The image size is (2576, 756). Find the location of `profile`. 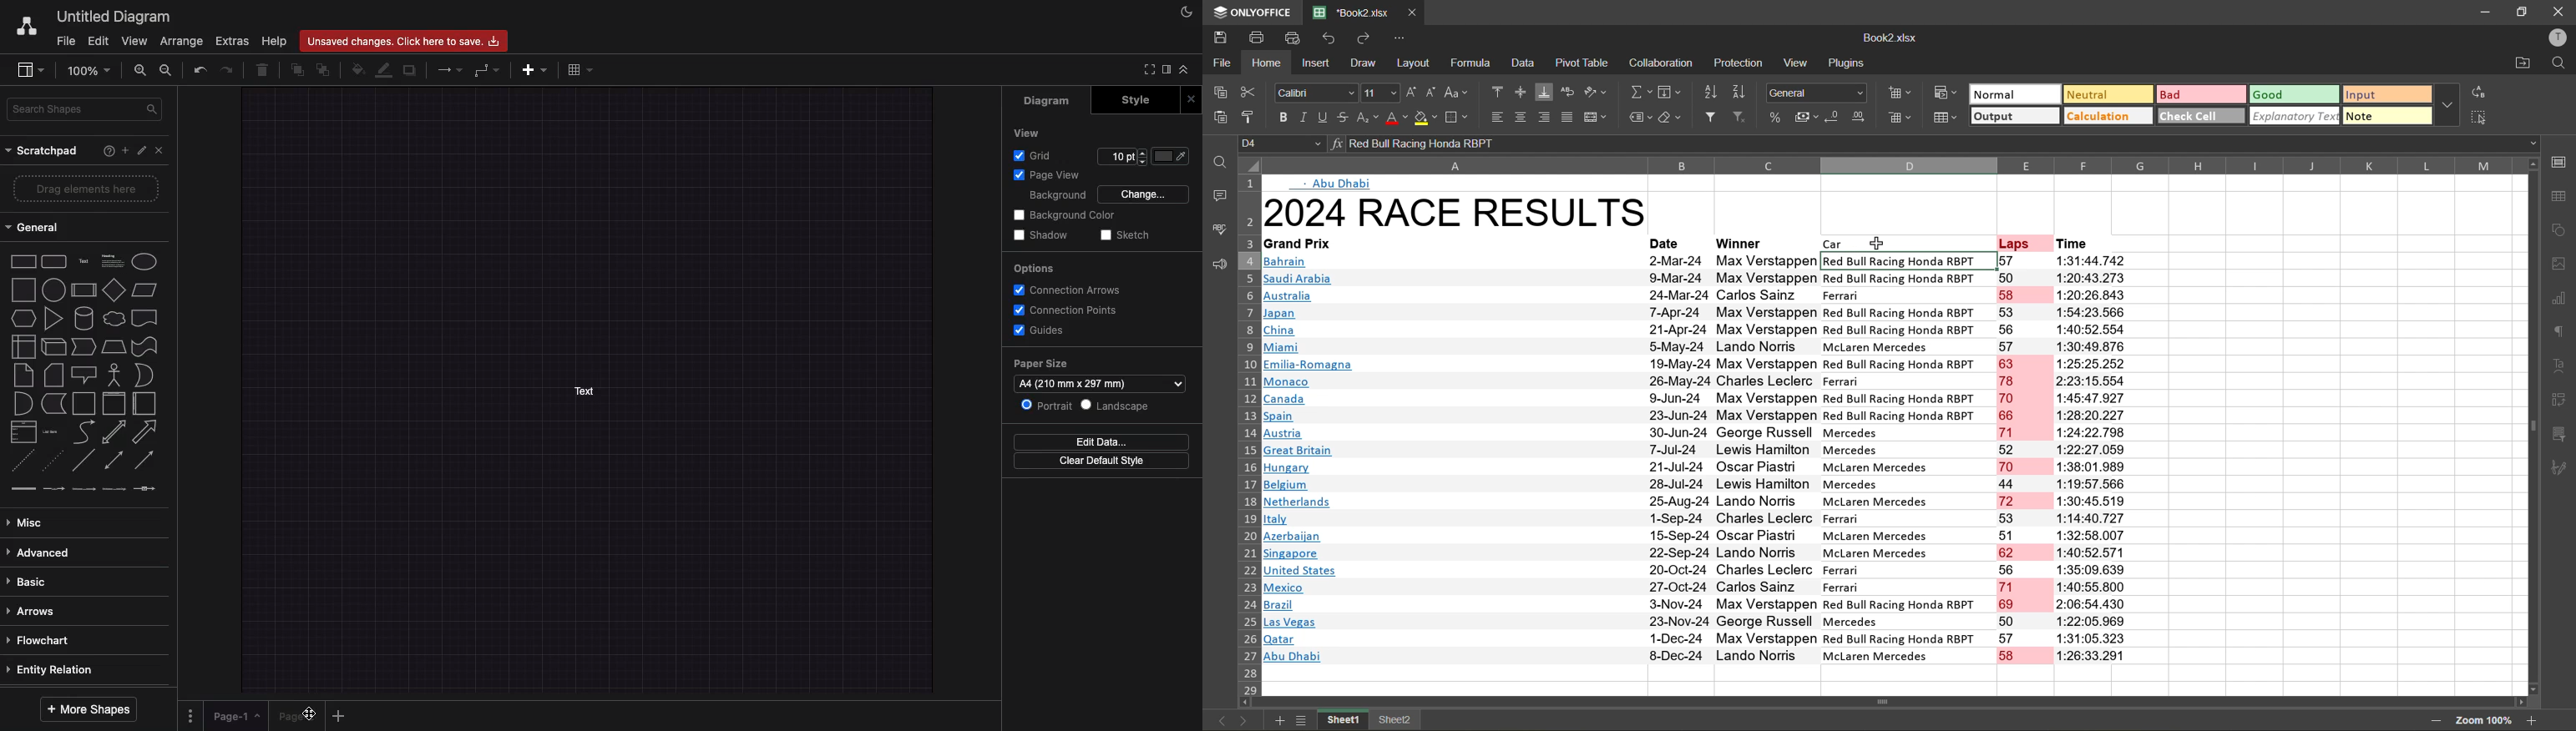

profile is located at coordinates (2558, 39).